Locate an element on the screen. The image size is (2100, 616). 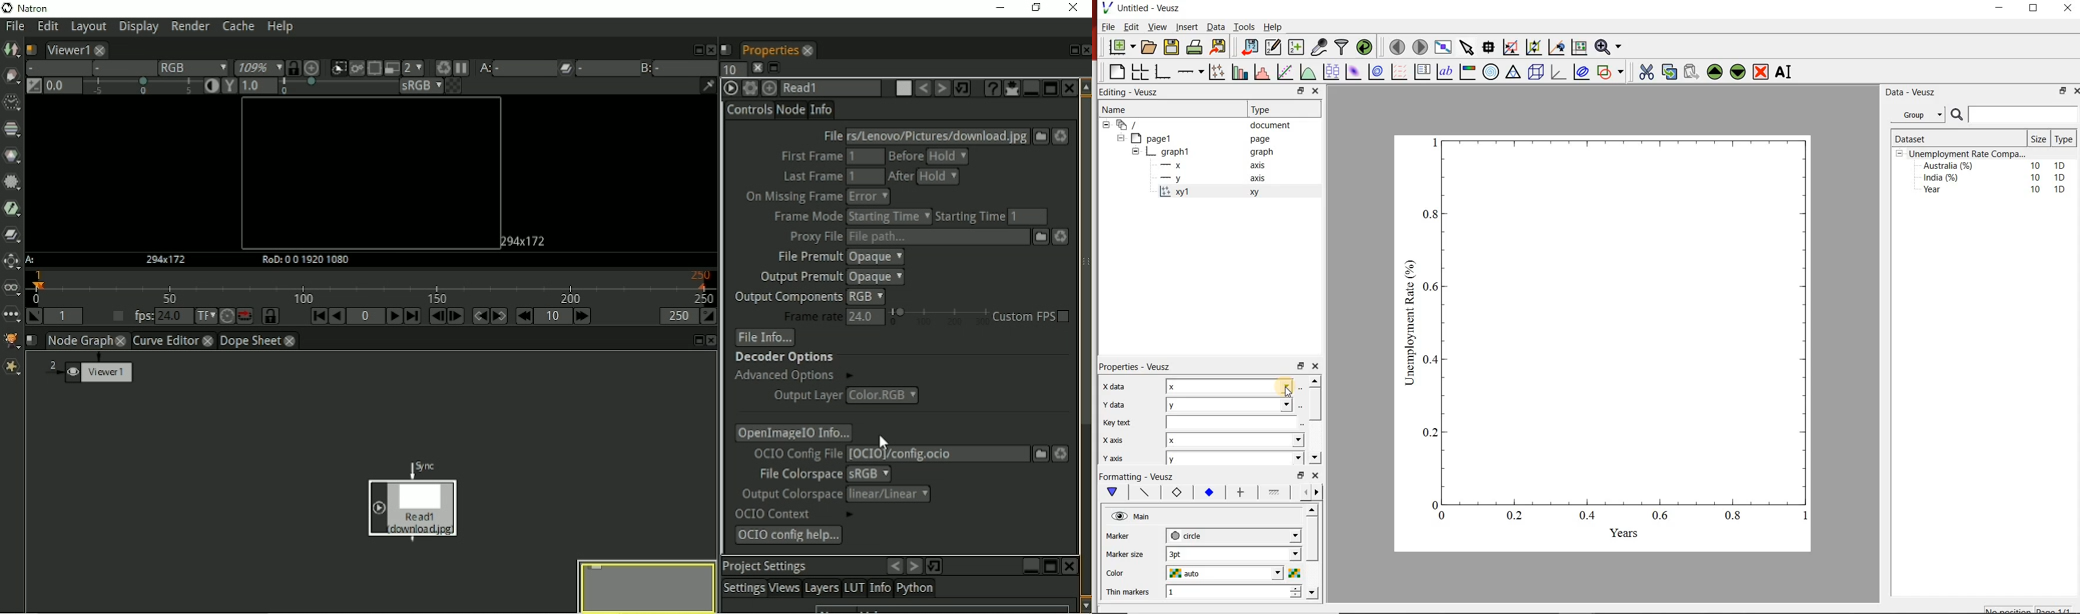
Decoder options is located at coordinates (784, 356).